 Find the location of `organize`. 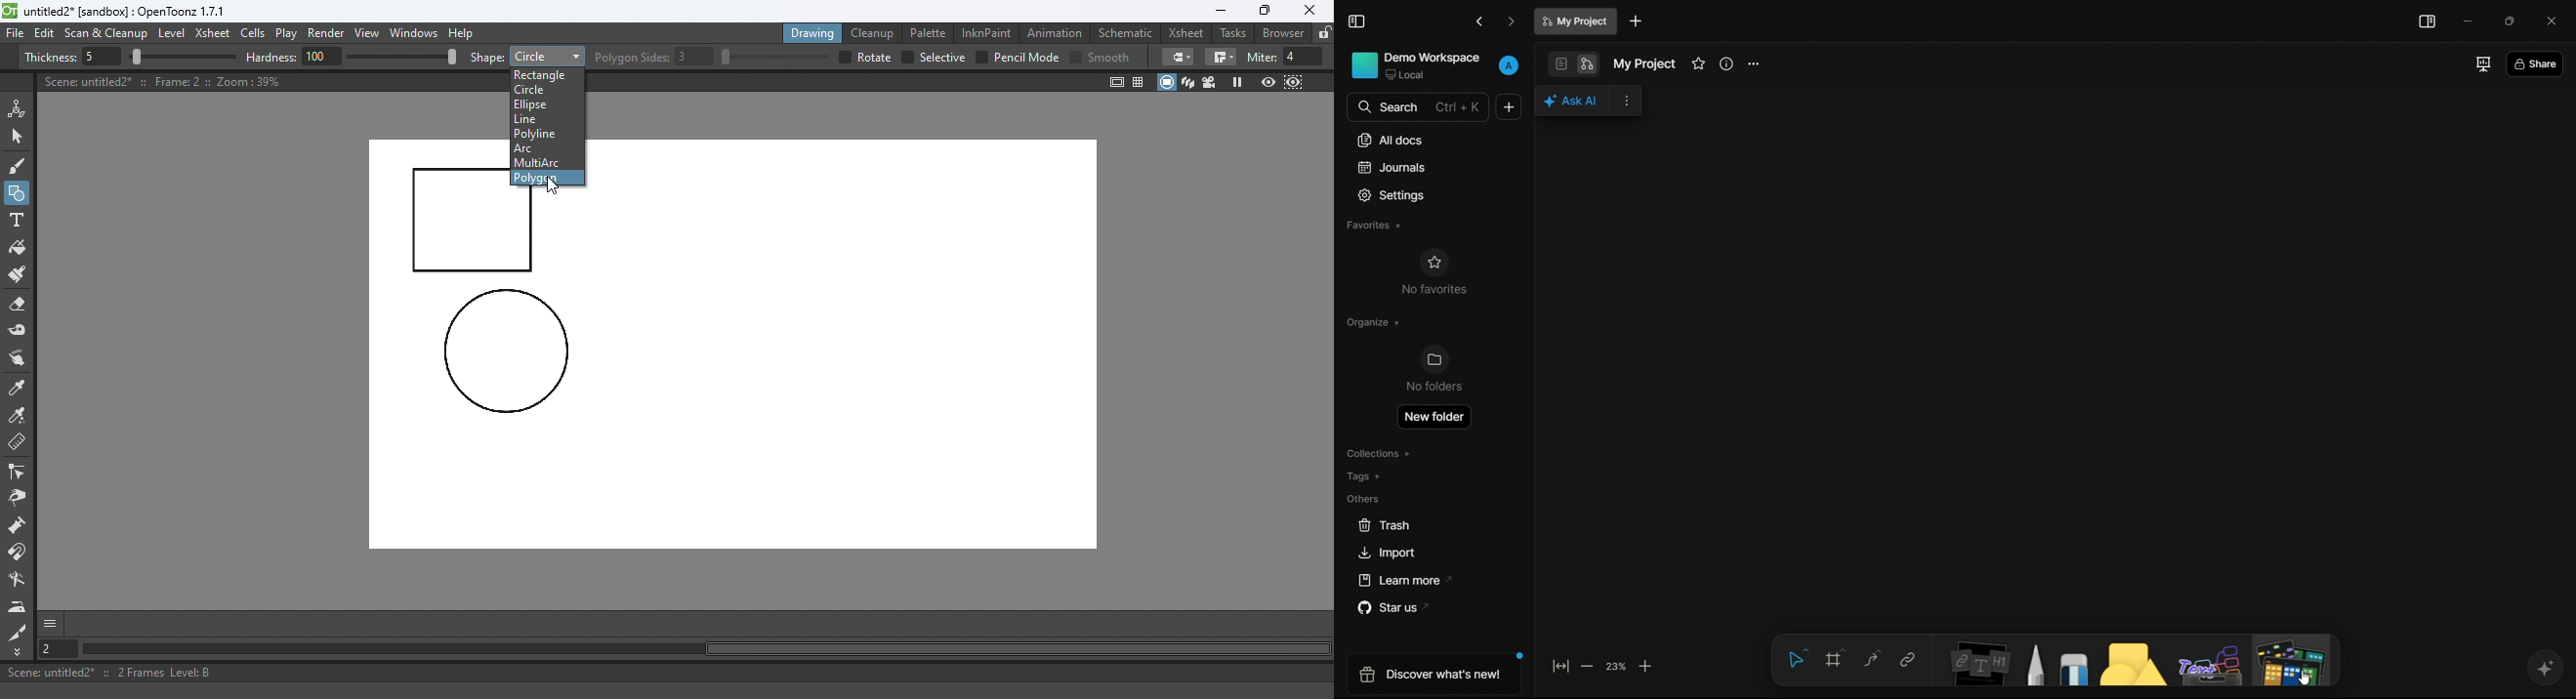

organize is located at coordinates (1371, 322).